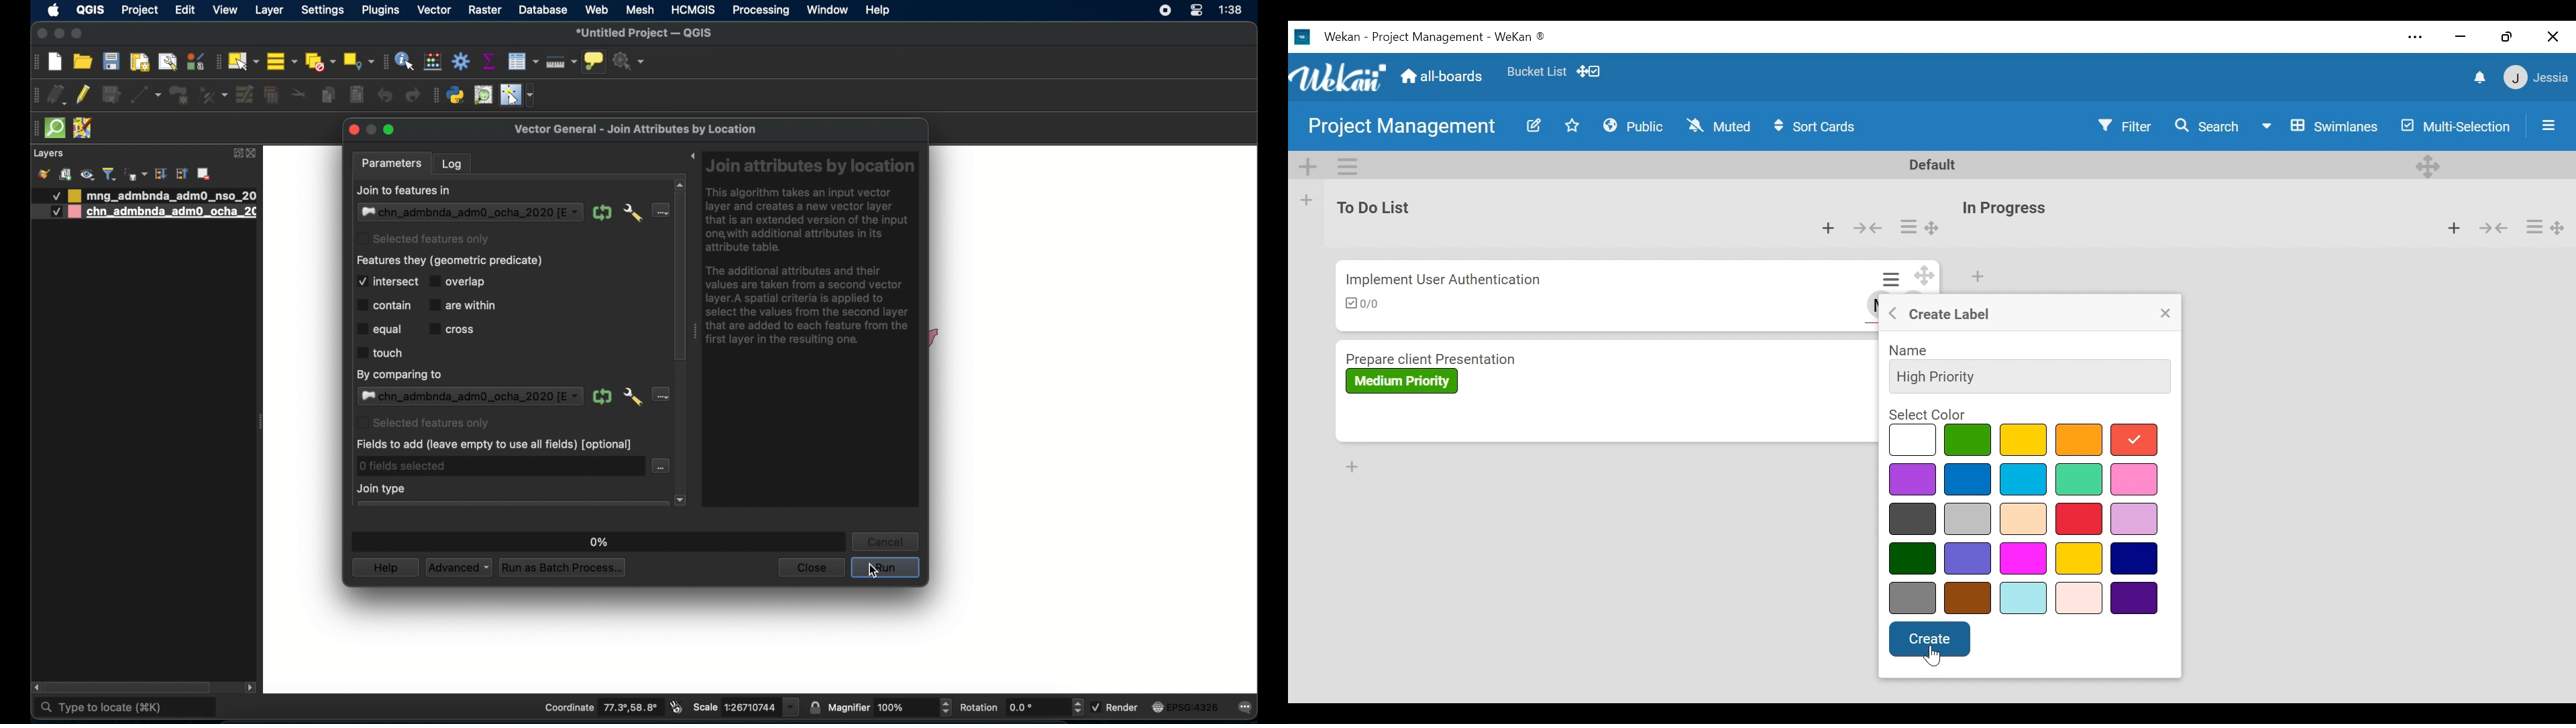 The width and height of the screenshot is (2576, 728). Describe the element at coordinates (1444, 278) in the screenshot. I see `Card Title` at that location.